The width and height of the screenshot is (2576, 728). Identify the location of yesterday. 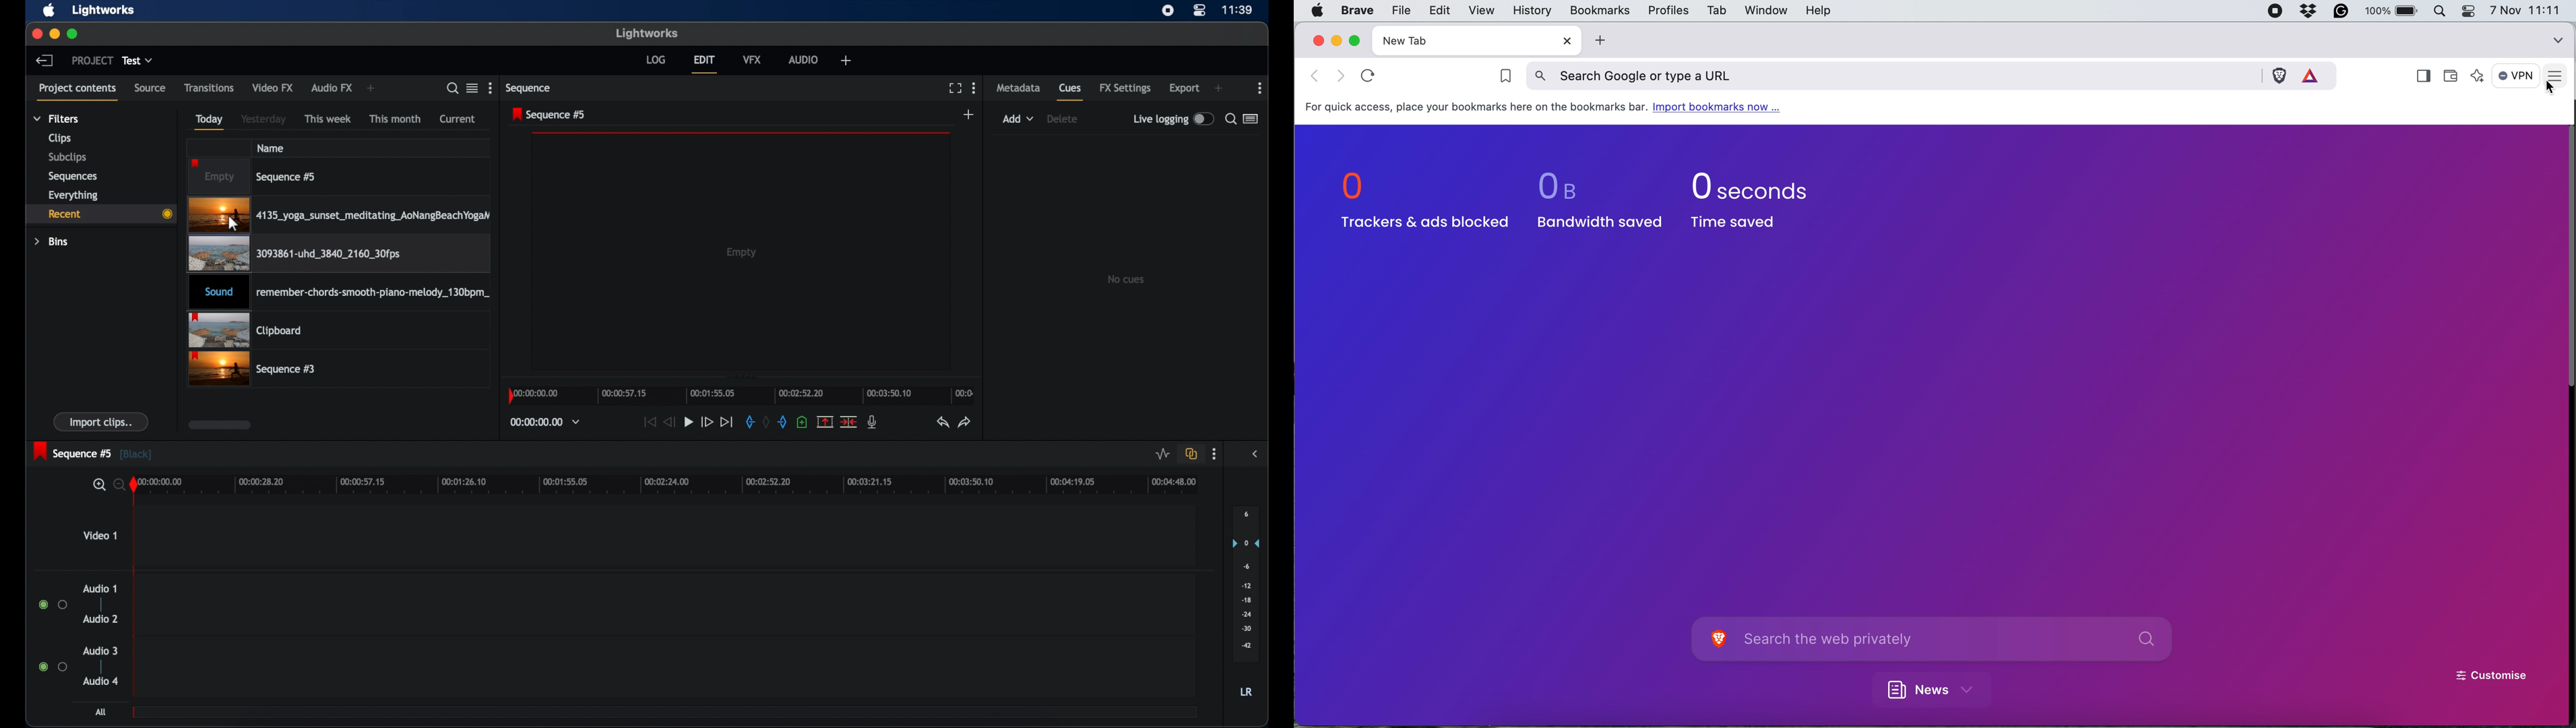
(263, 119).